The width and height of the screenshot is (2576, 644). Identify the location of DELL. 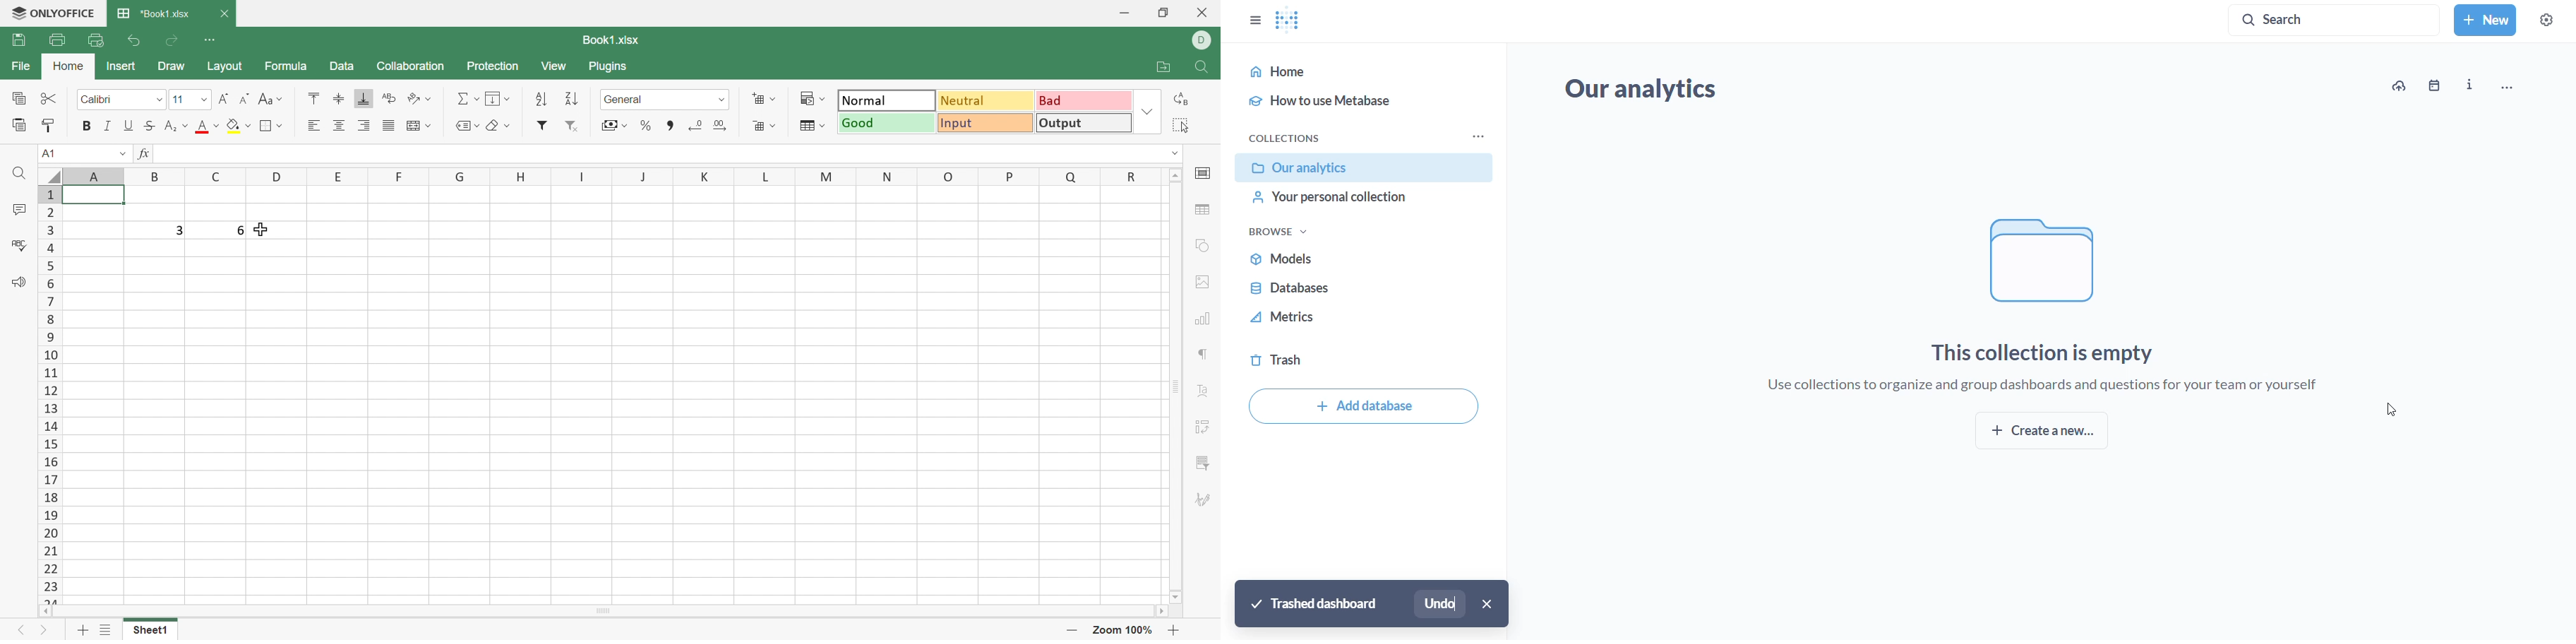
(1204, 39).